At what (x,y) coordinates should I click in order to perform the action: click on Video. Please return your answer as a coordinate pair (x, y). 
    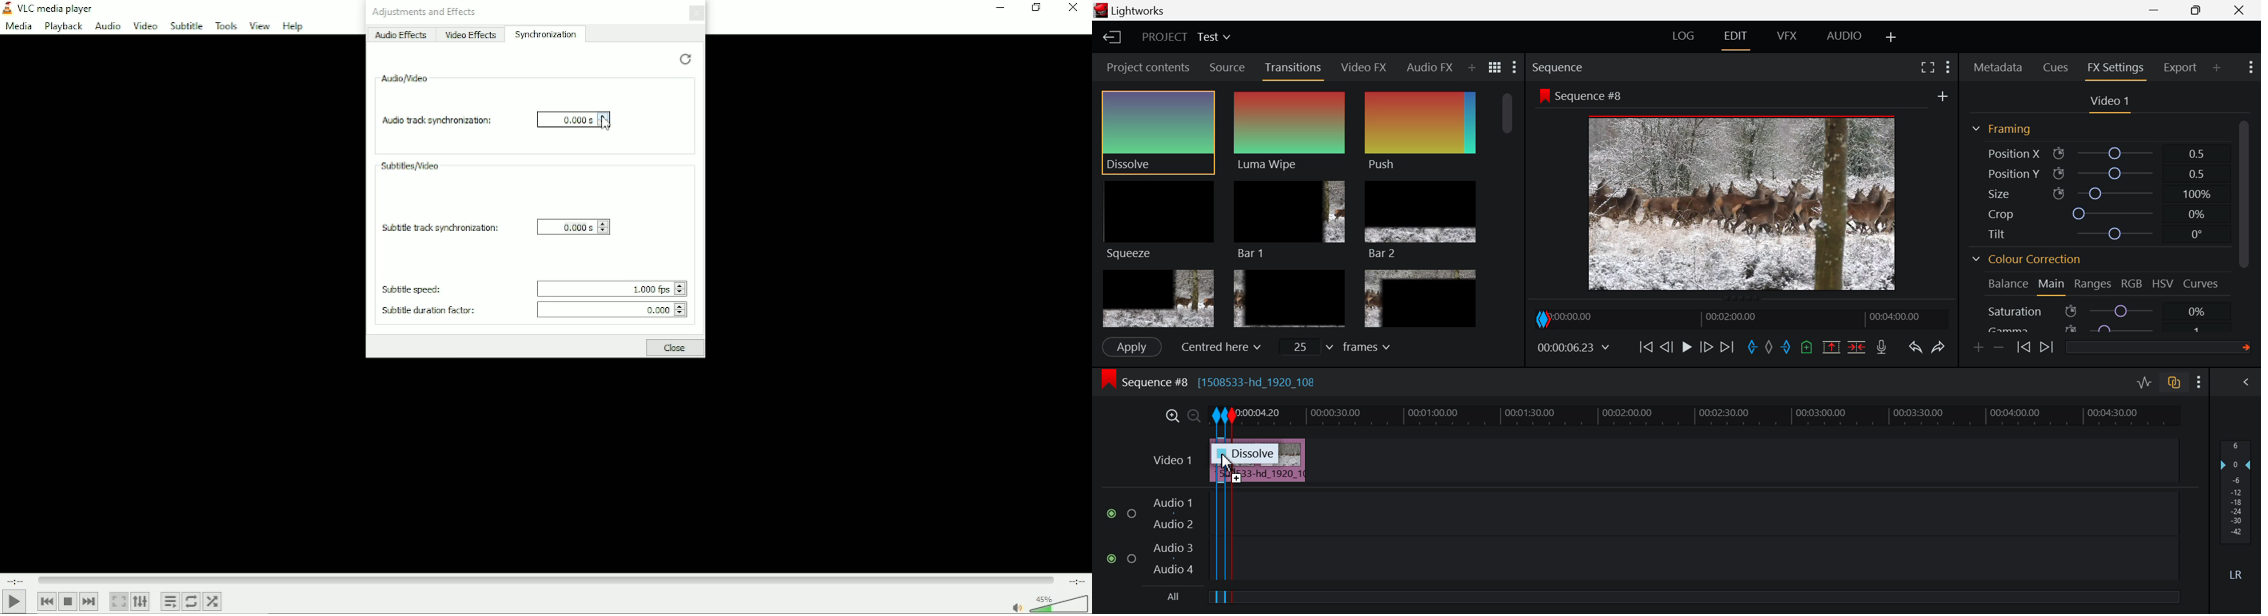
    Looking at the image, I should click on (145, 25).